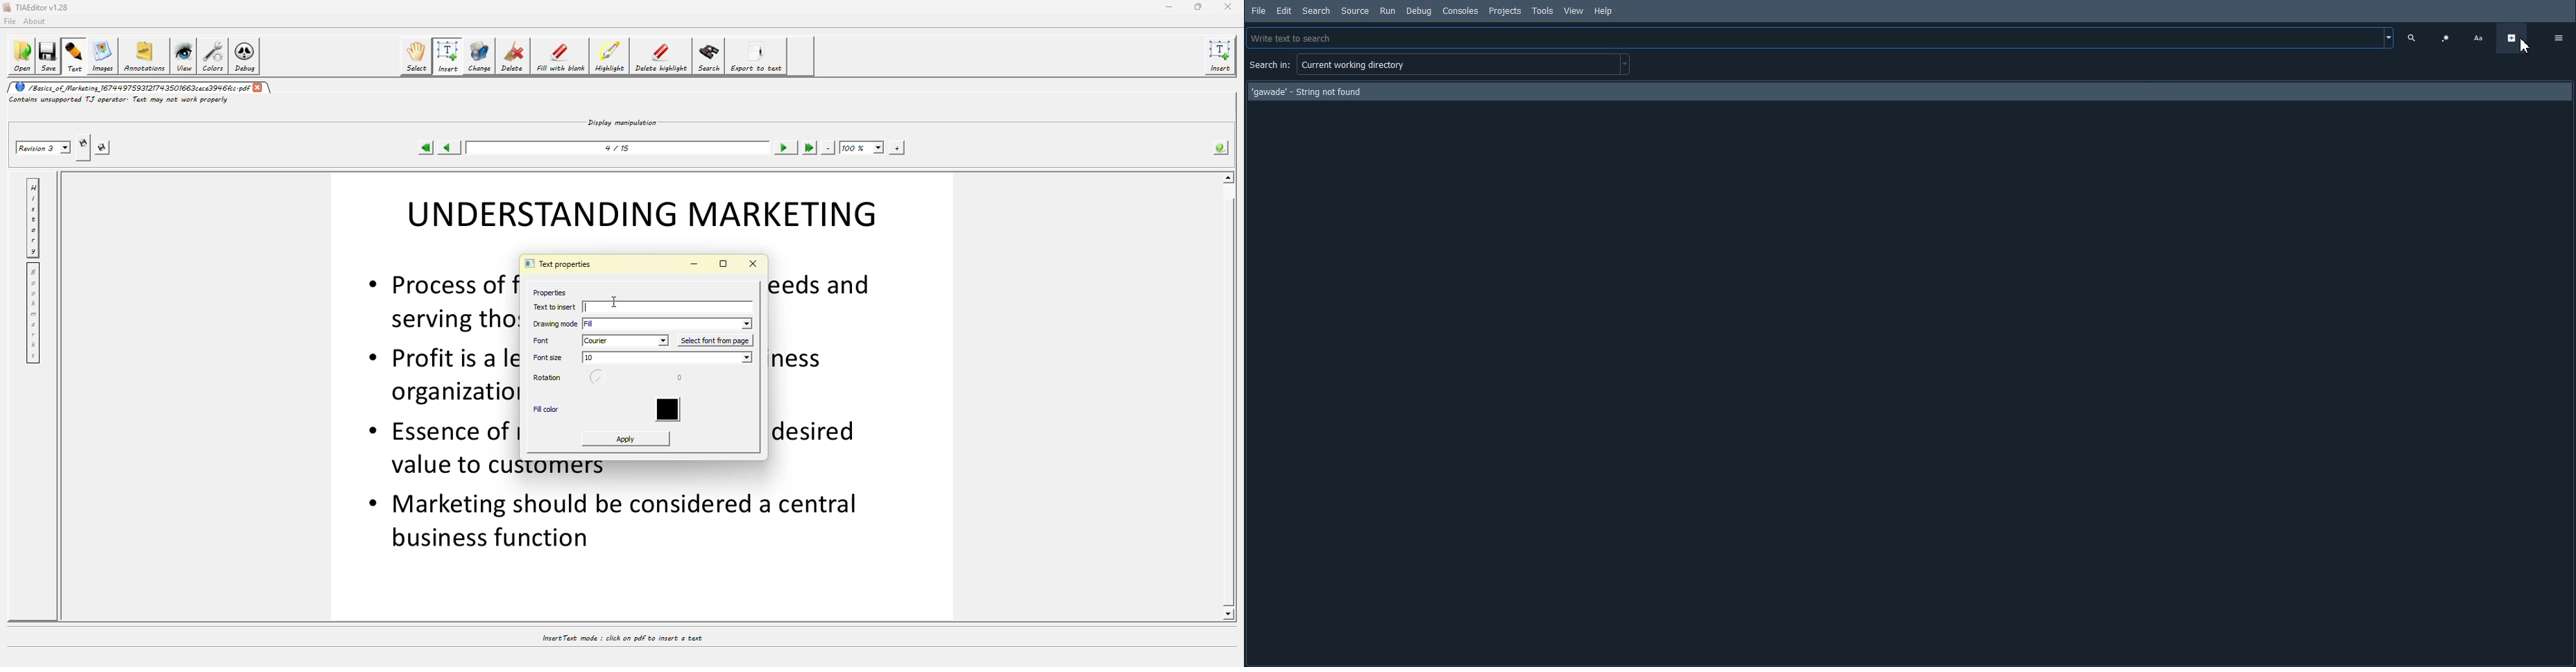 This screenshot has height=672, width=2576. What do you see at coordinates (1467, 67) in the screenshot?
I see `Current working directory` at bounding box center [1467, 67].